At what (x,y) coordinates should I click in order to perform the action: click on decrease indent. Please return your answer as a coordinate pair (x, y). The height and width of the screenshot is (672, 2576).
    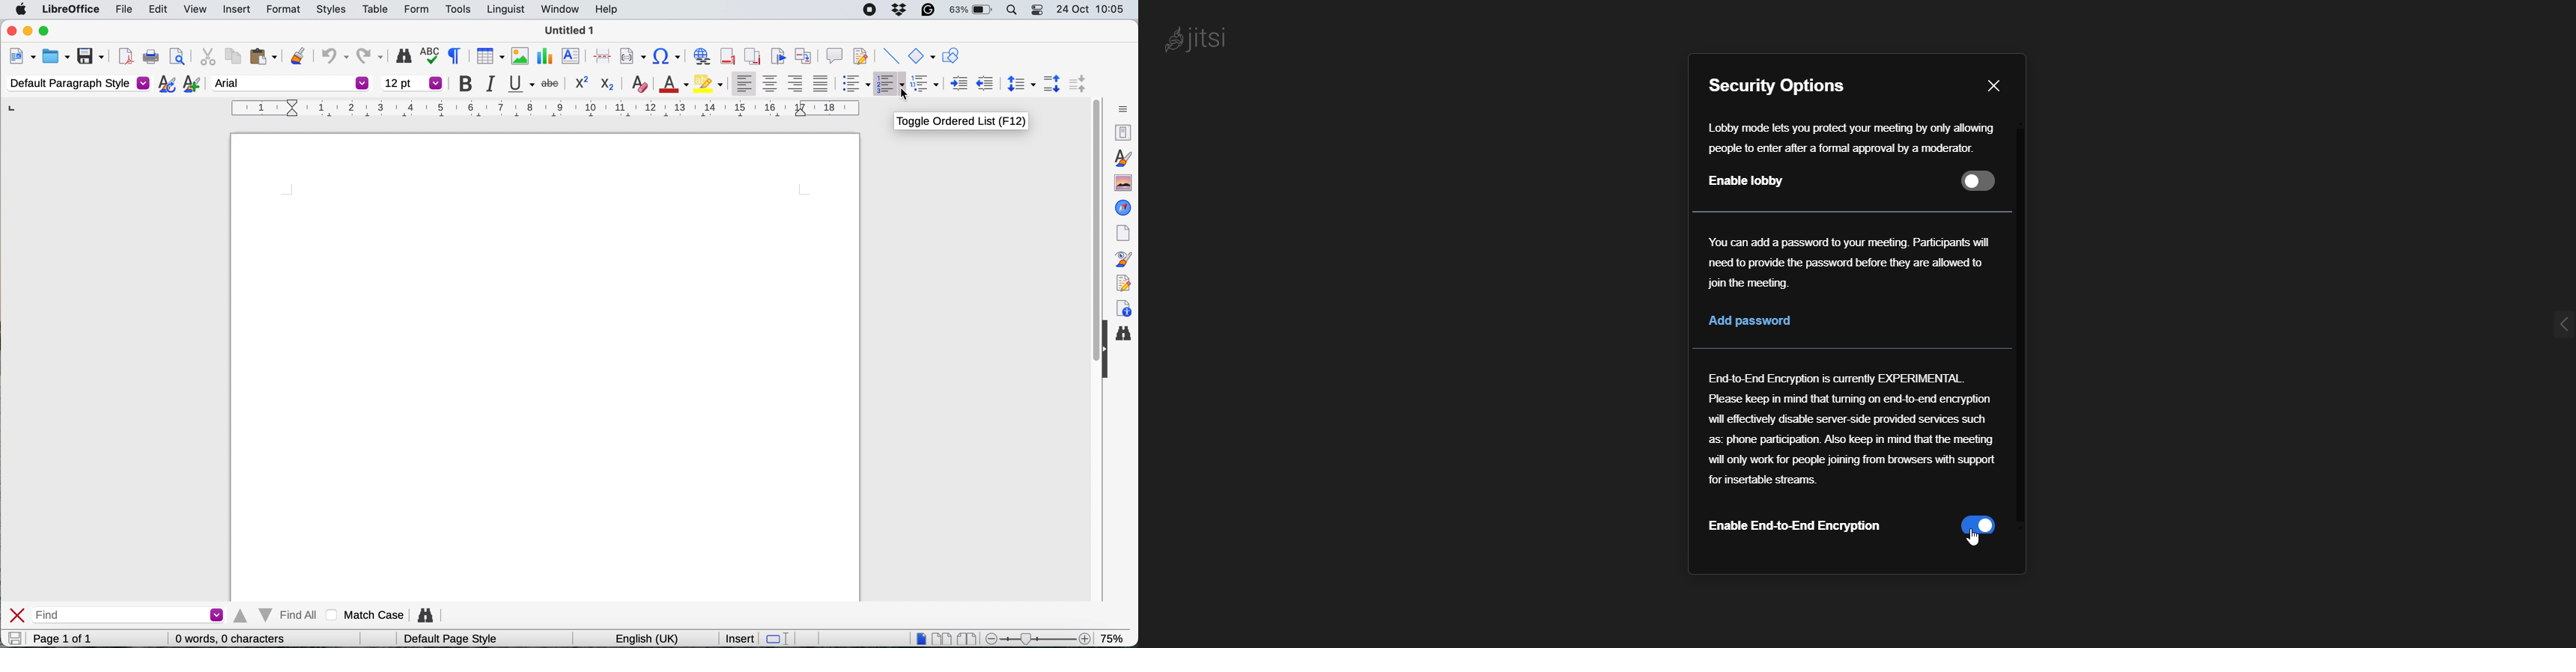
    Looking at the image, I should click on (959, 83).